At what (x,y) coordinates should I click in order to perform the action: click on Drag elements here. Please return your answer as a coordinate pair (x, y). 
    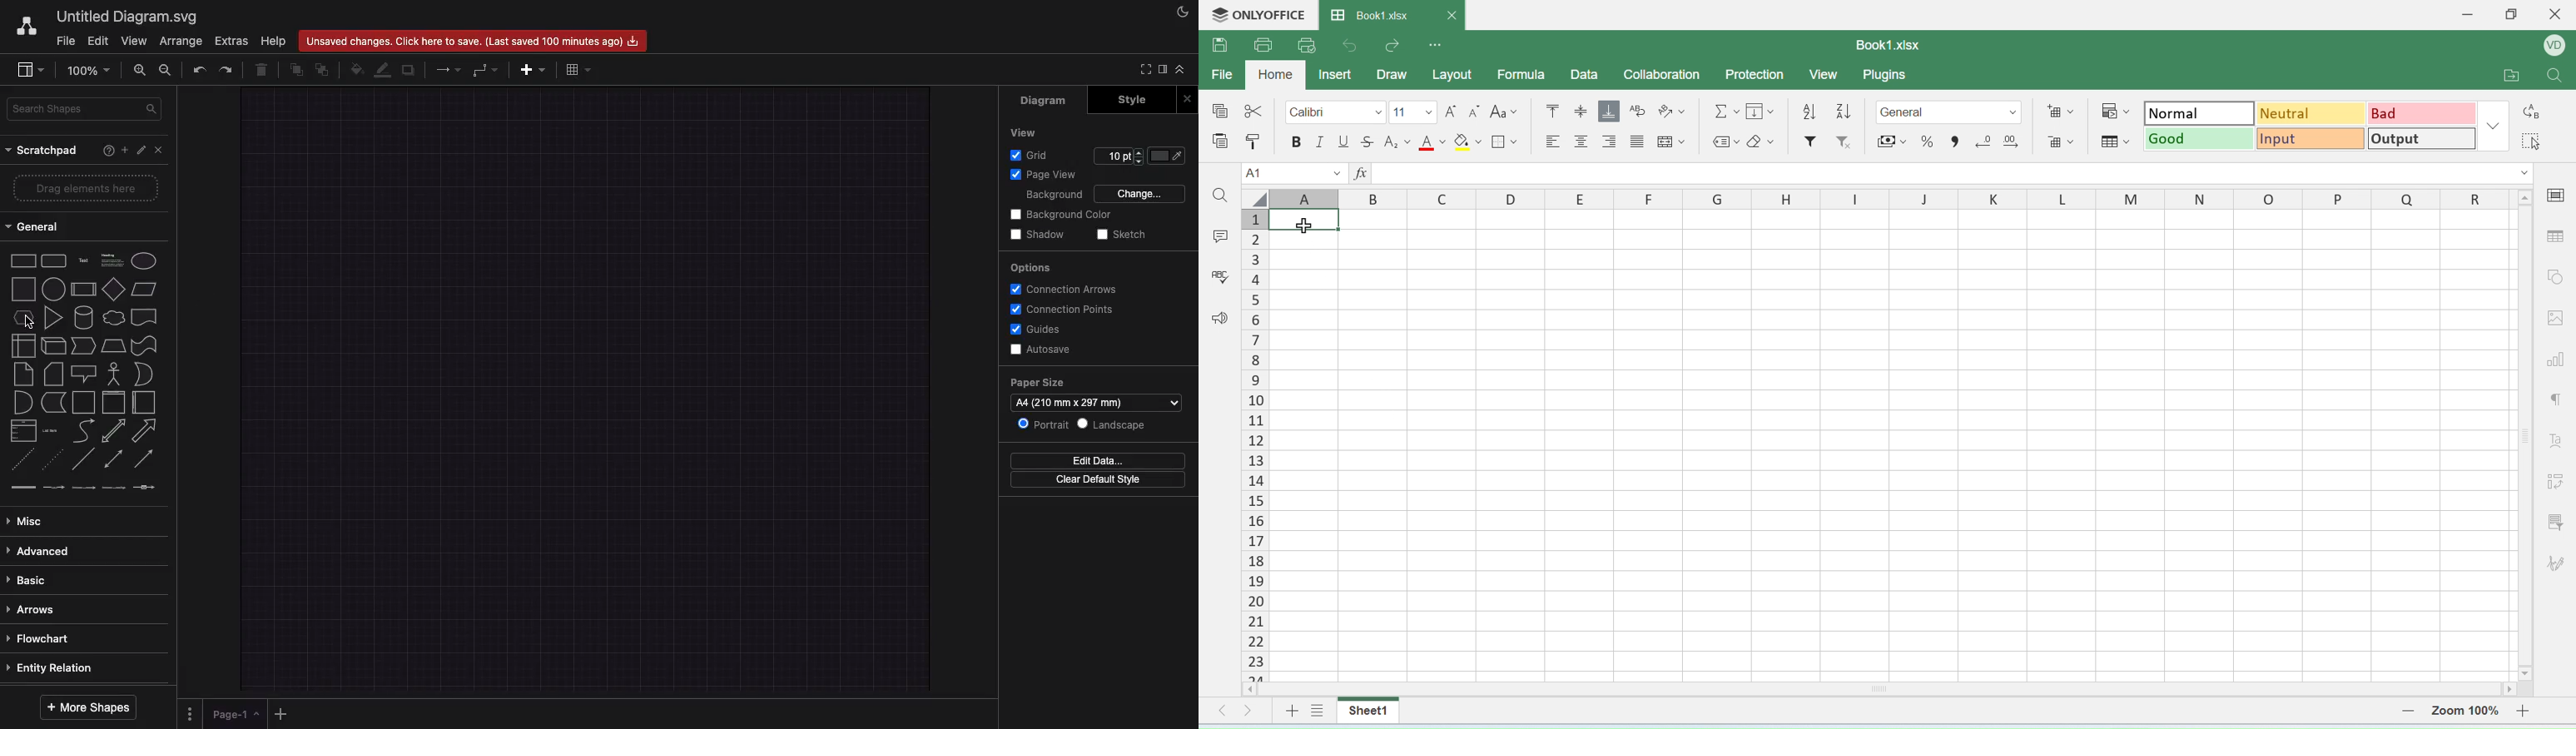
    Looking at the image, I should click on (89, 187).